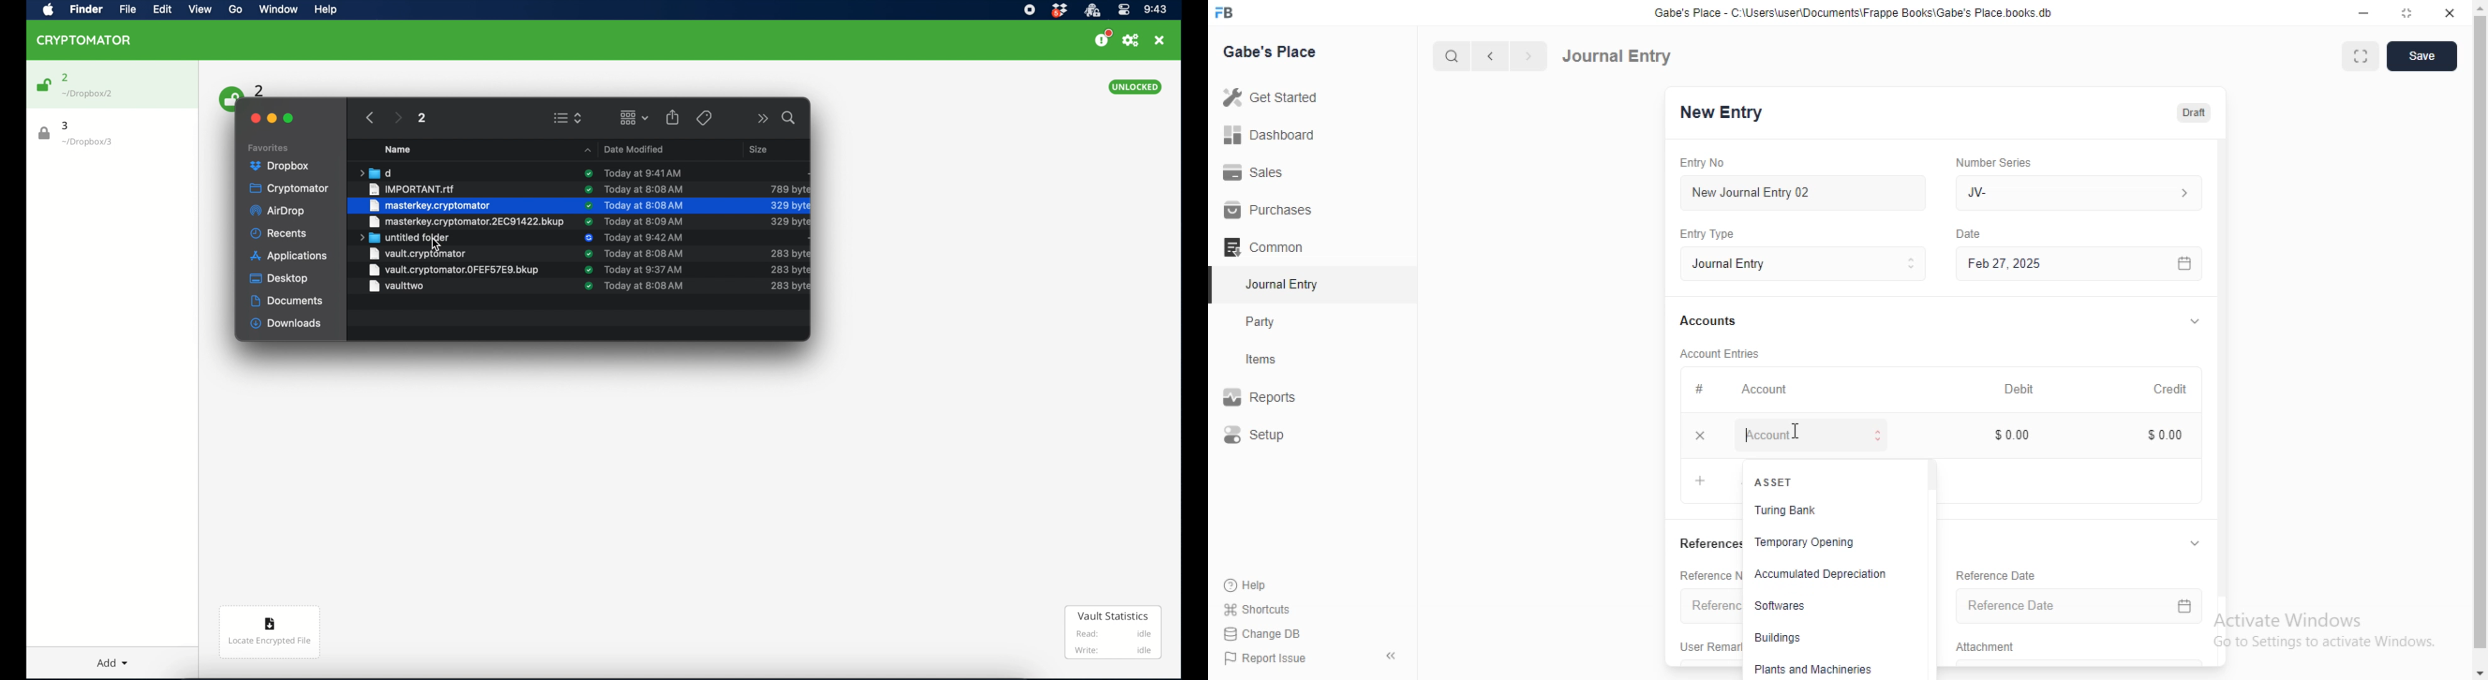 The height and width of the screenshot is (700, 2492). Describe the element at coordinates (162, 9) in the screenshot. I see `edit` at that location.